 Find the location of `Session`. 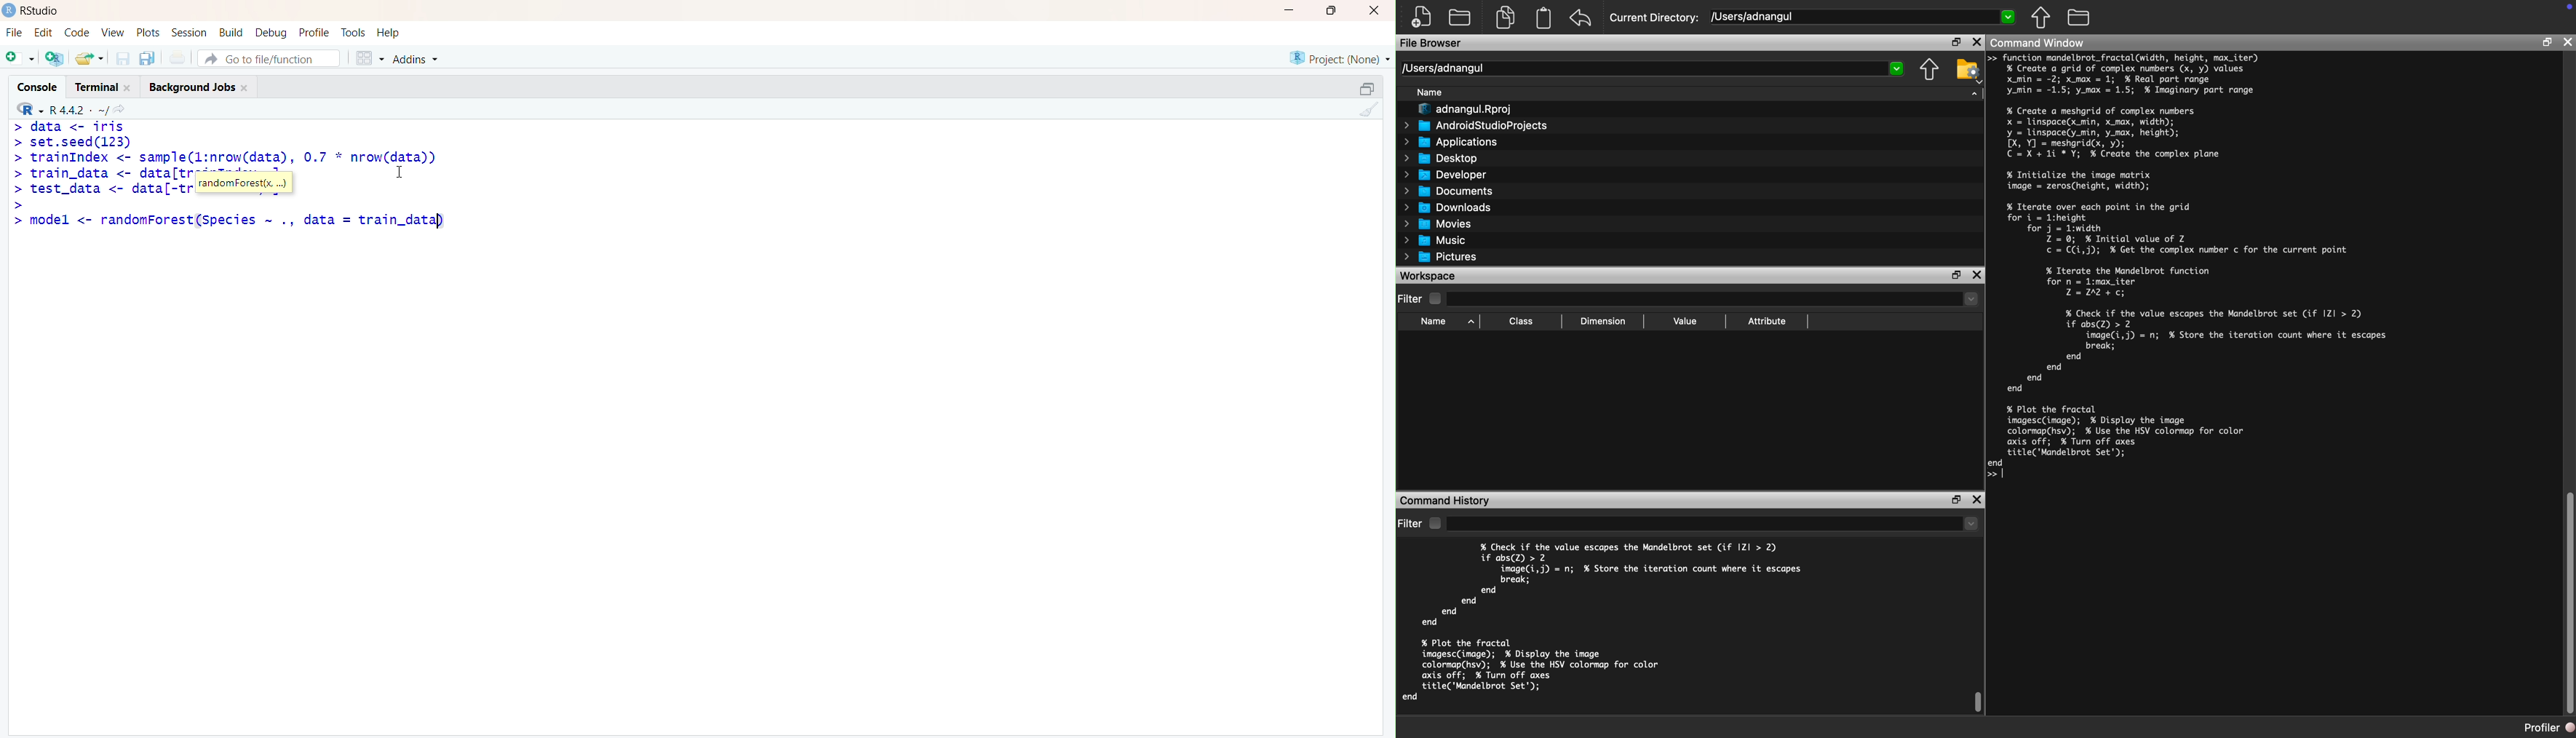

Session is located at coordinates (189, 33).